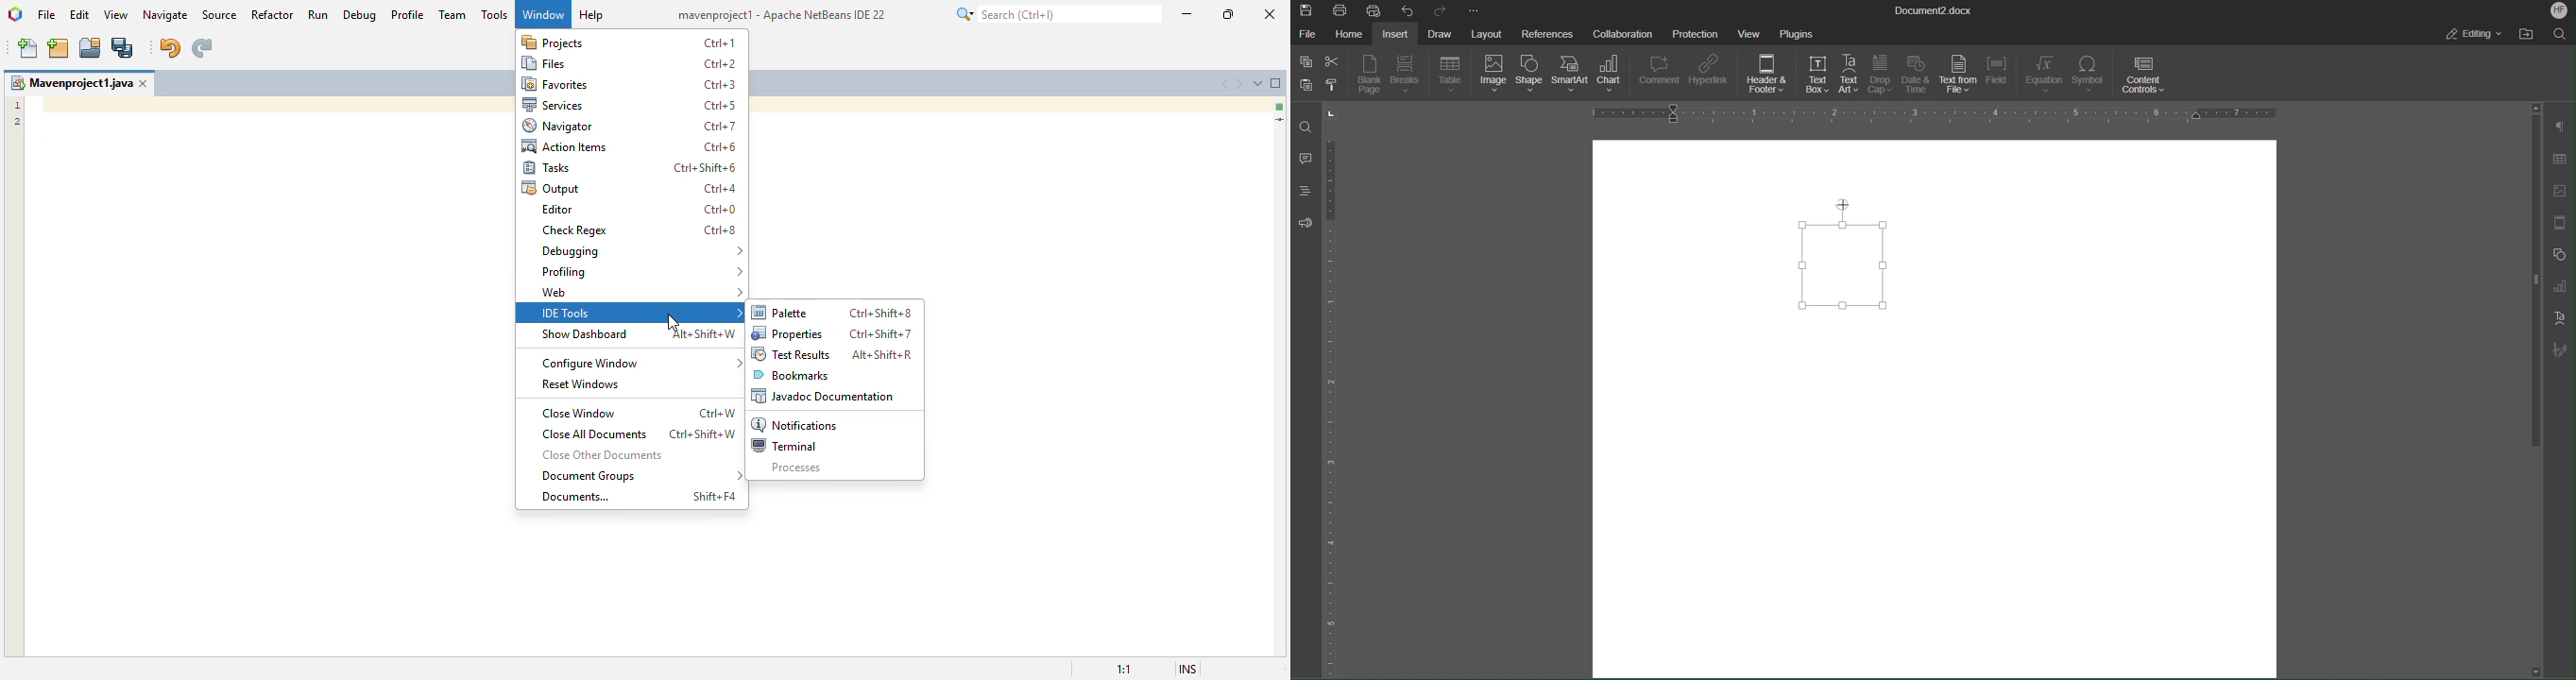 This screenshot has width=2576, height=700. Describe the element at coordinates (560, 126) in the screenshot. I see `navigator` at that location.